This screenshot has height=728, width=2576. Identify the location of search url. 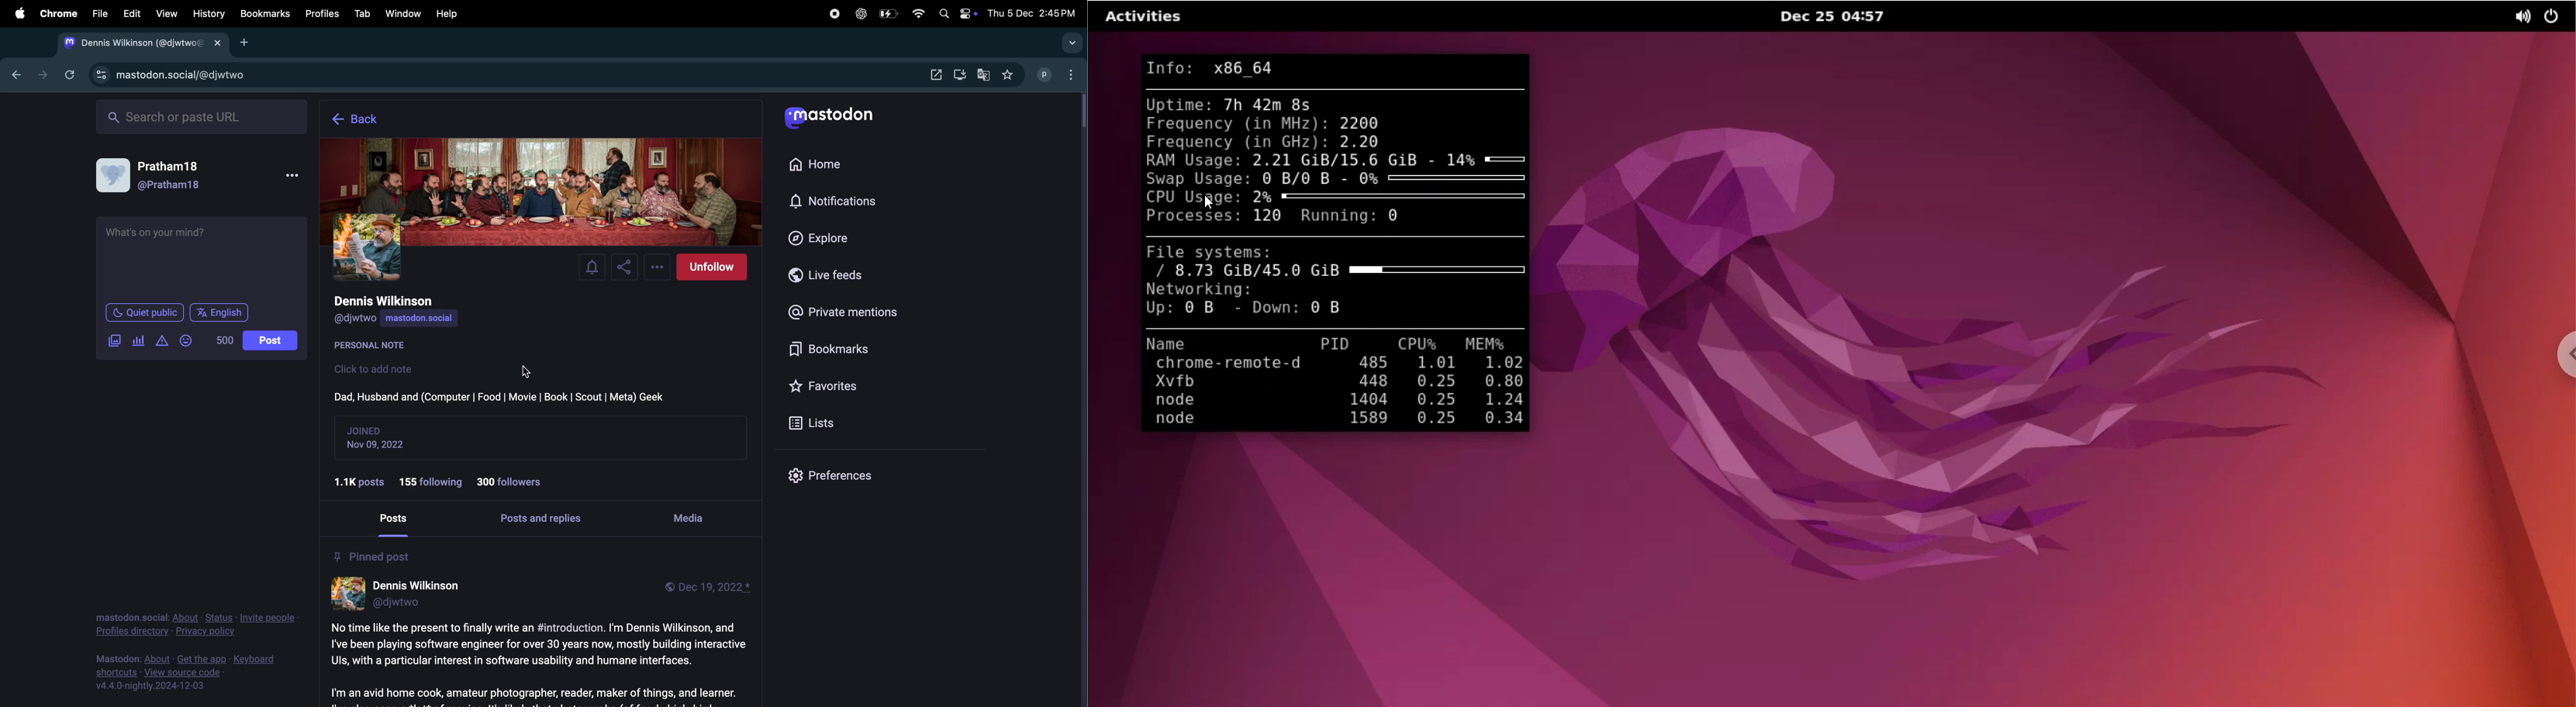
(198, 118).